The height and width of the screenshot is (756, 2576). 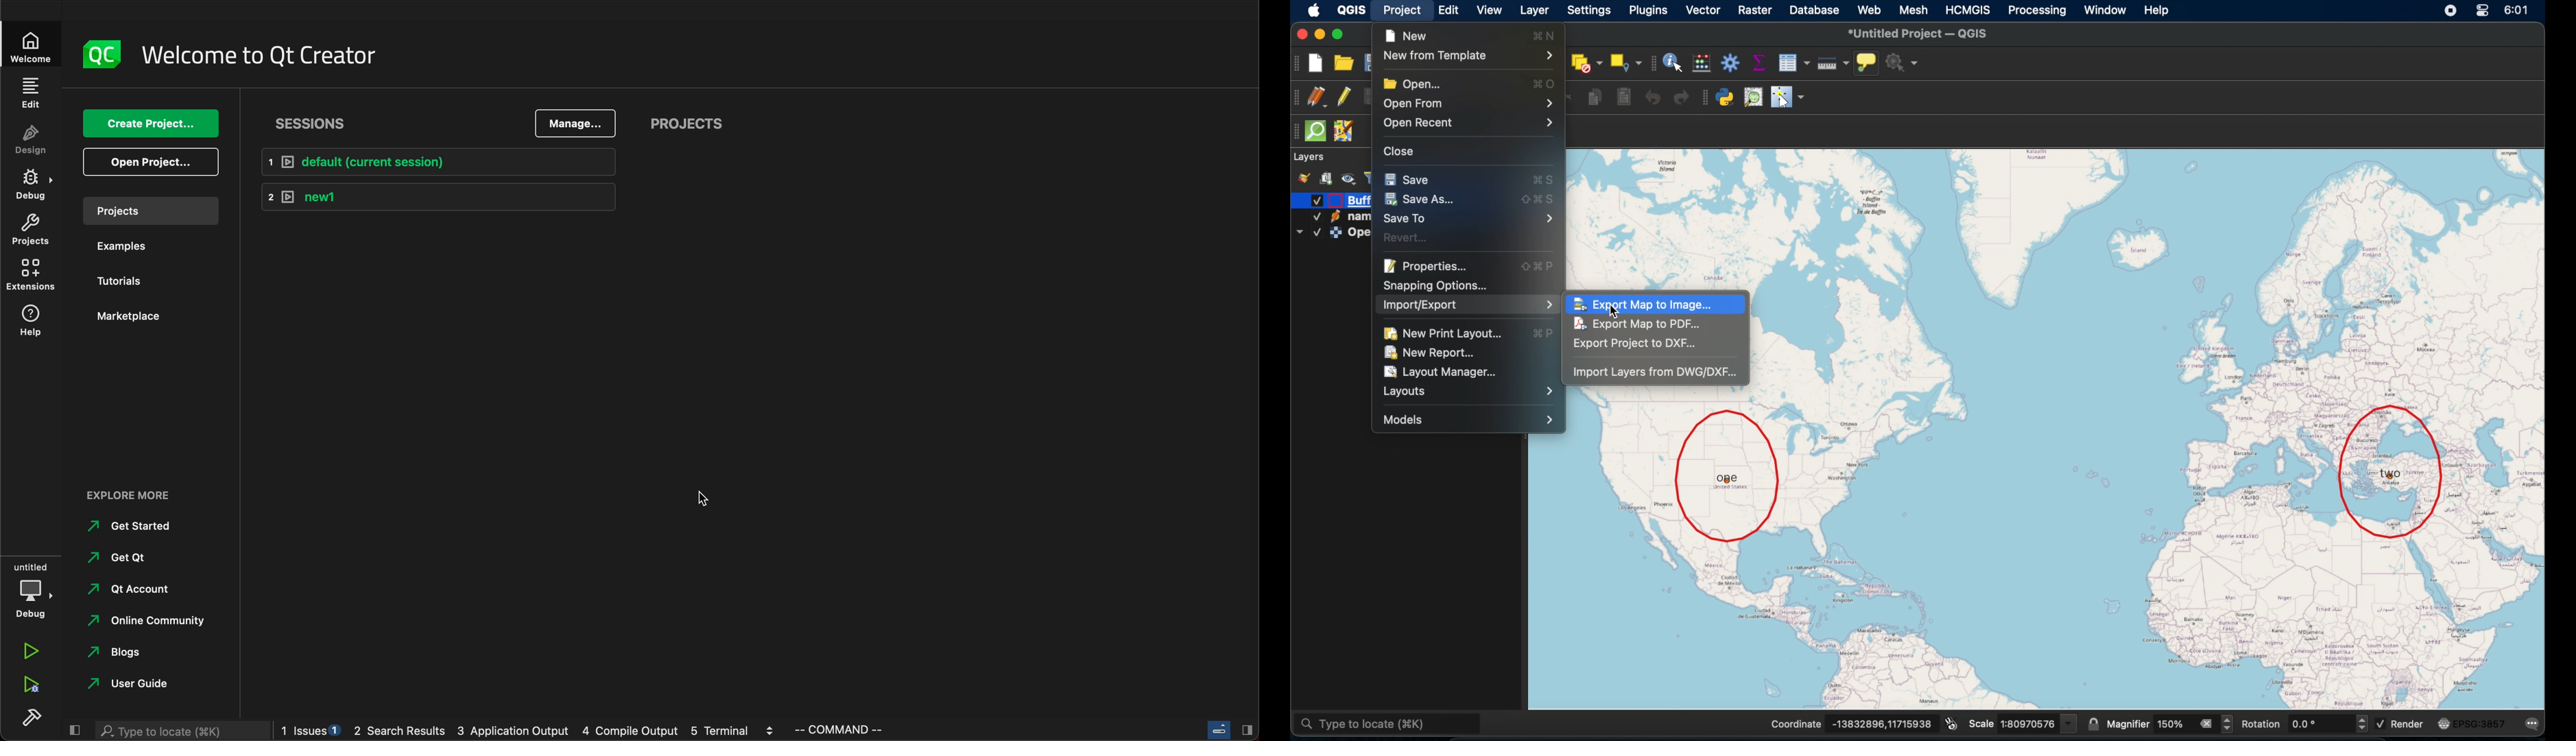 I want to click on Coordinate -13832896,11715938, so click(x=1850, y=724).